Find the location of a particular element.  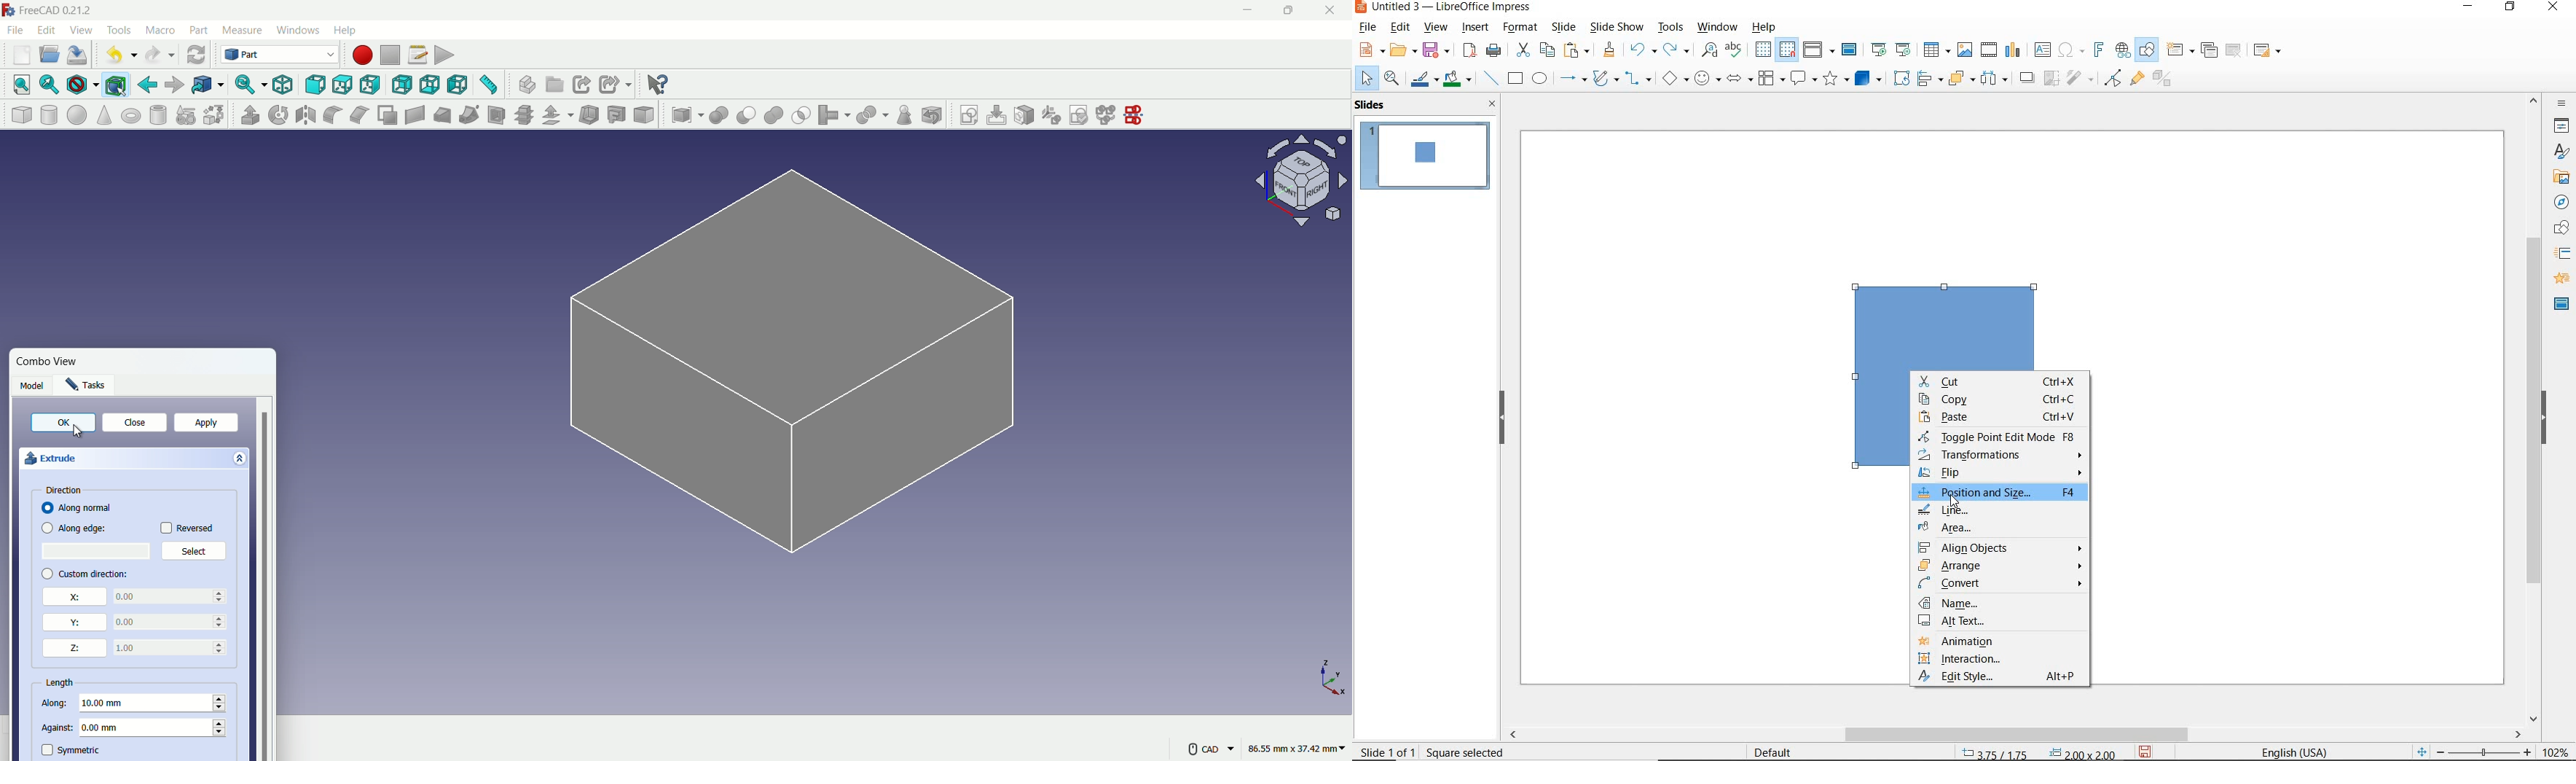

CUT is located at coordinates (1995, 382).